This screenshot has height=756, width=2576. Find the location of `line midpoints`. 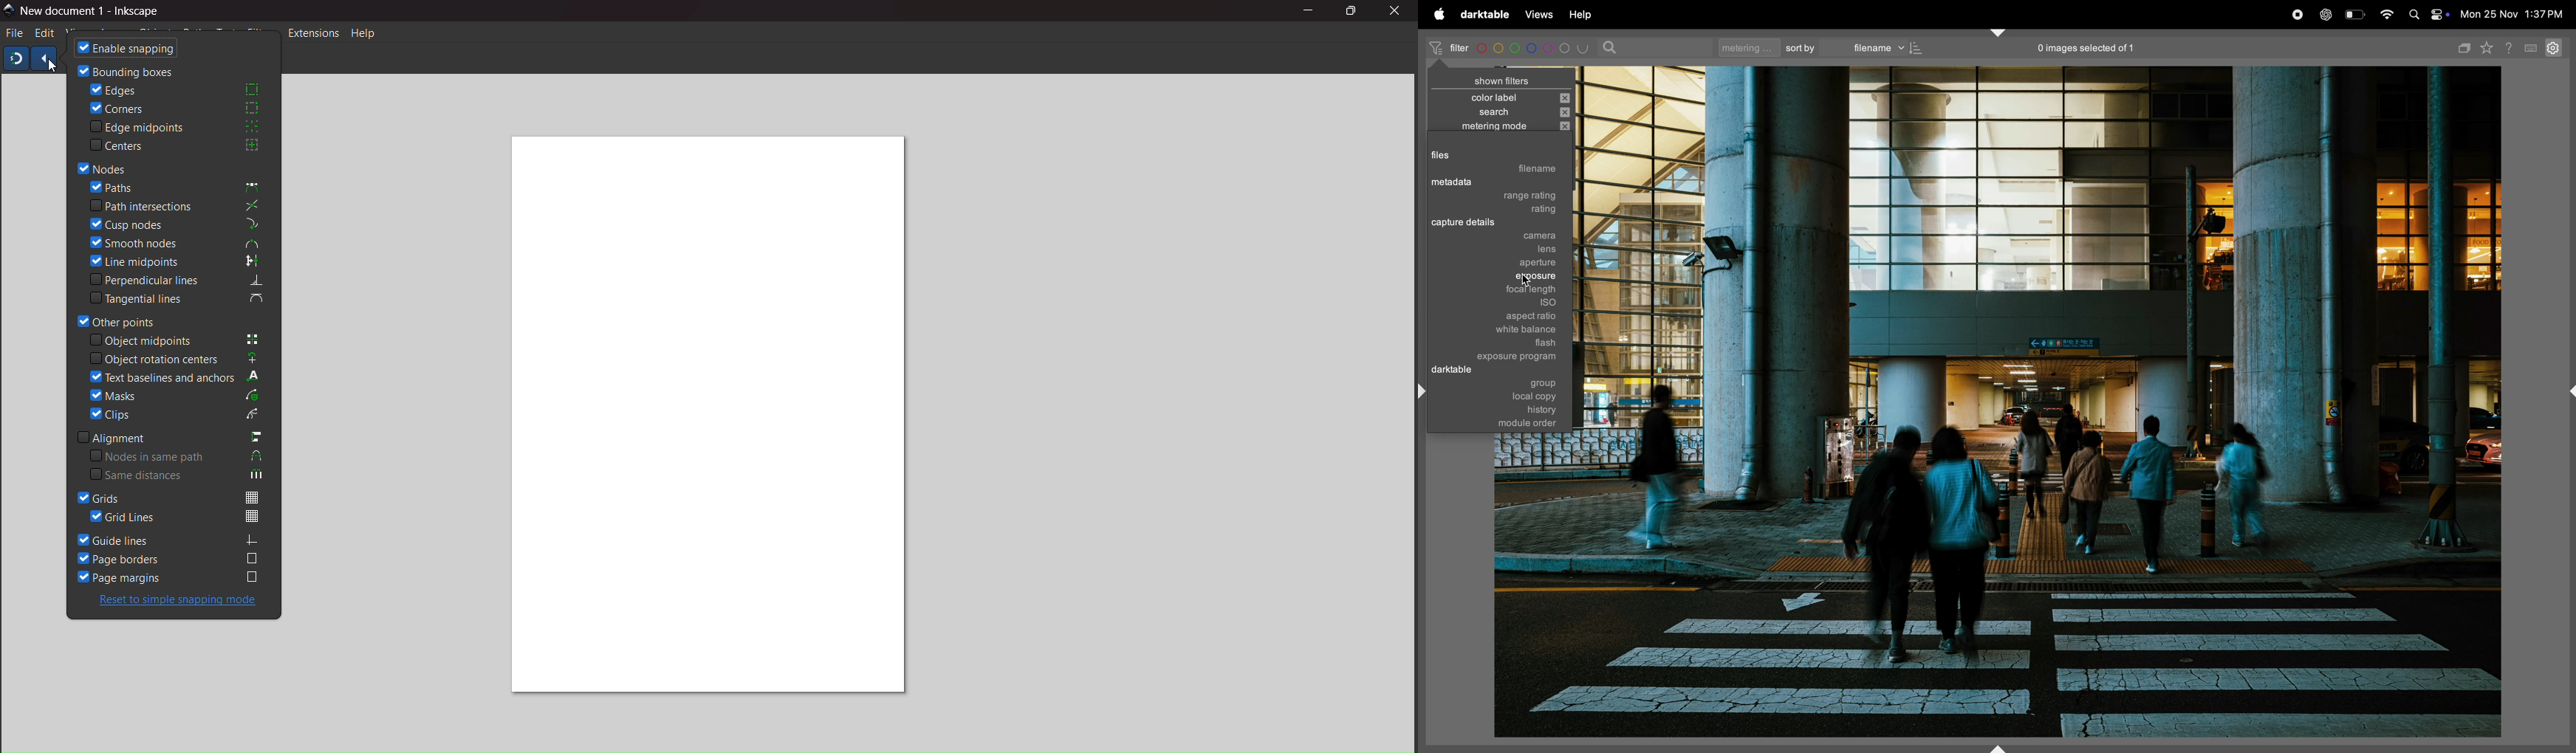

line midpoints is located at coordinates (177, 261).